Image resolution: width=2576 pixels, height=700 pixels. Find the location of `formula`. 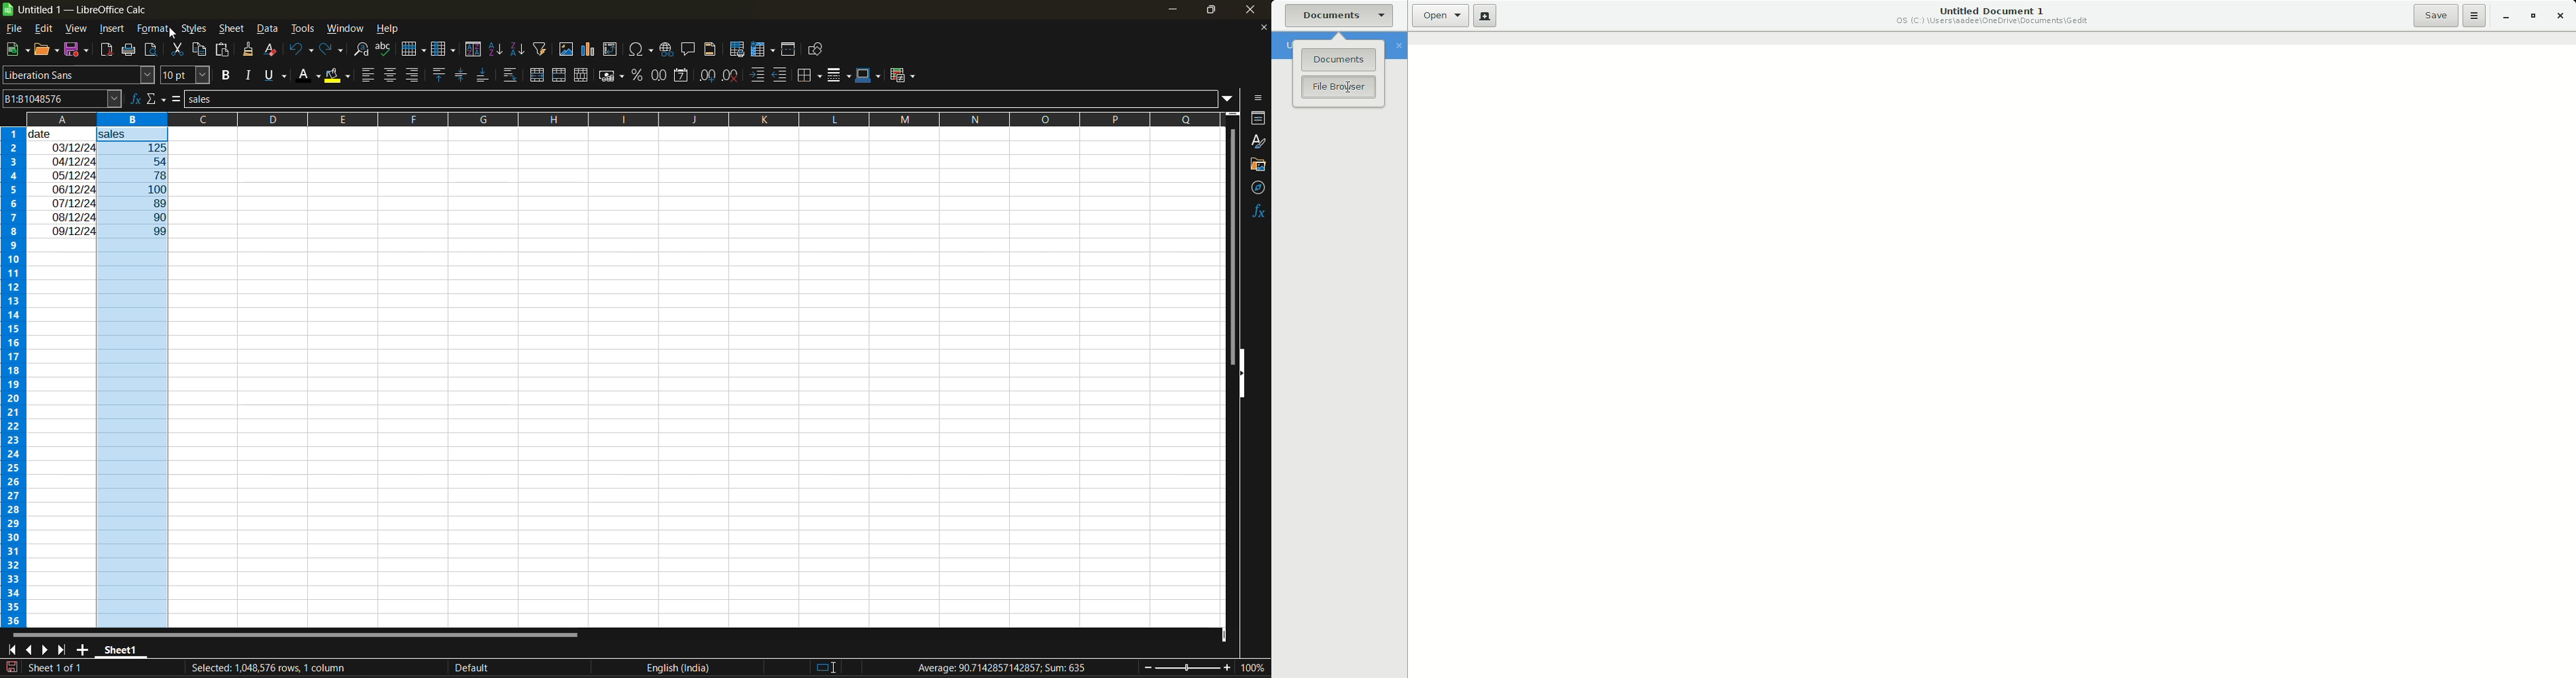

formula is located at coordinates (179, 100).